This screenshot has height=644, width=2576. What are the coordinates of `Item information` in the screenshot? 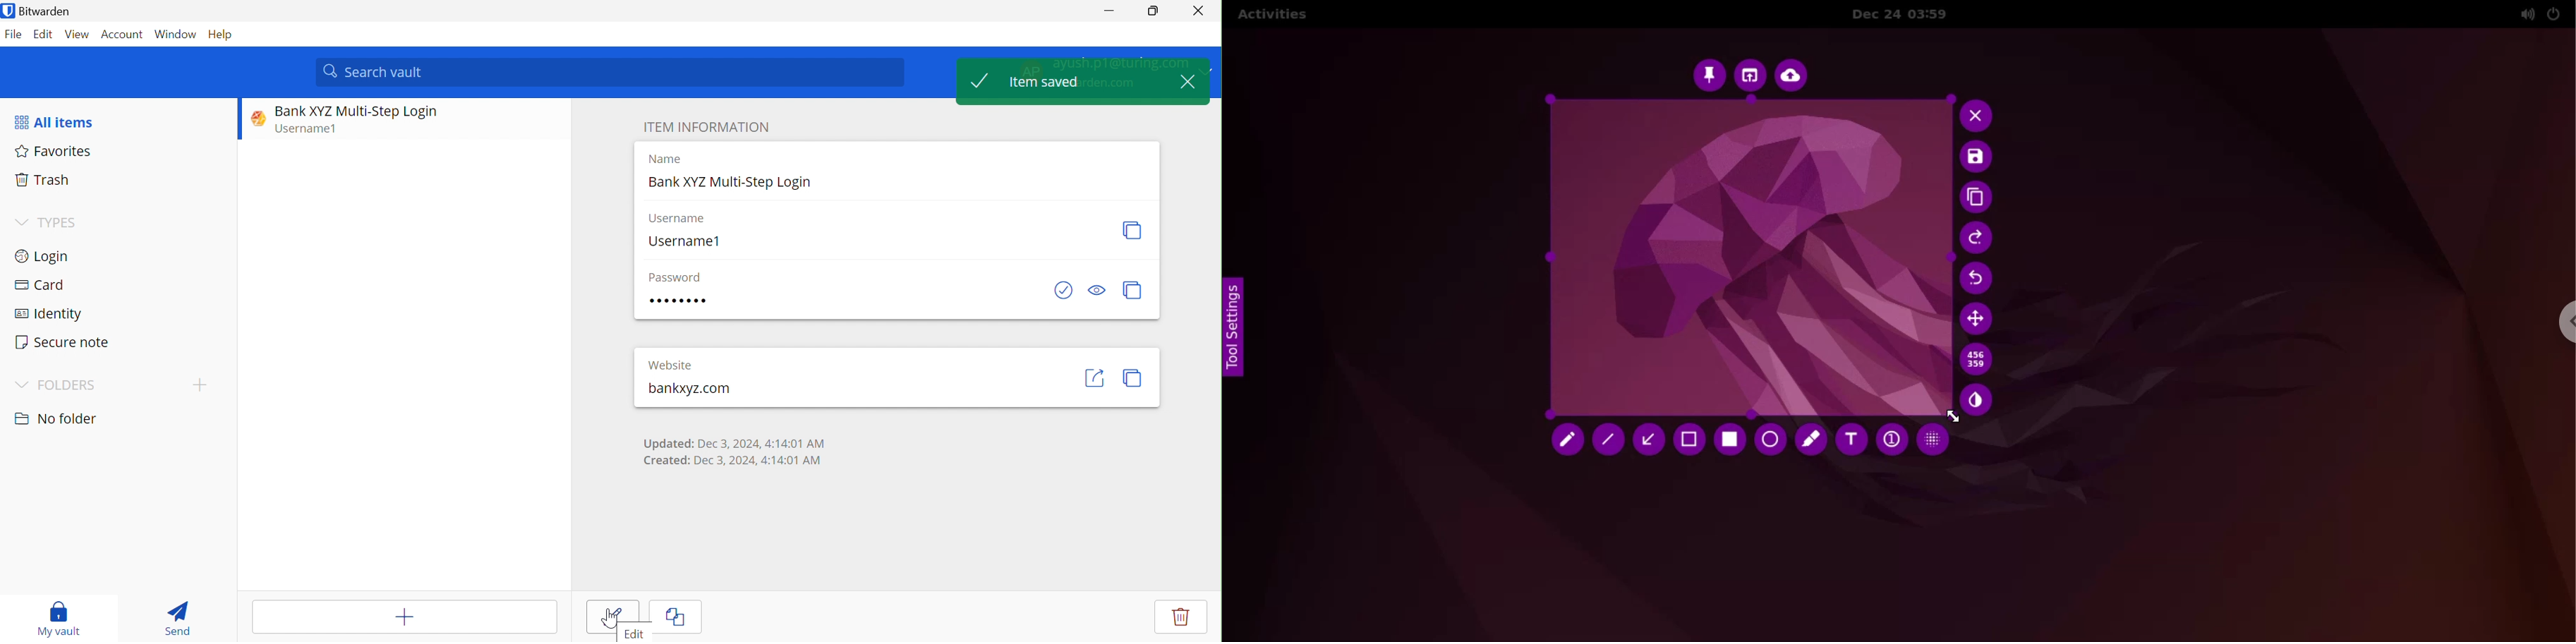 It's located at (713, 129).